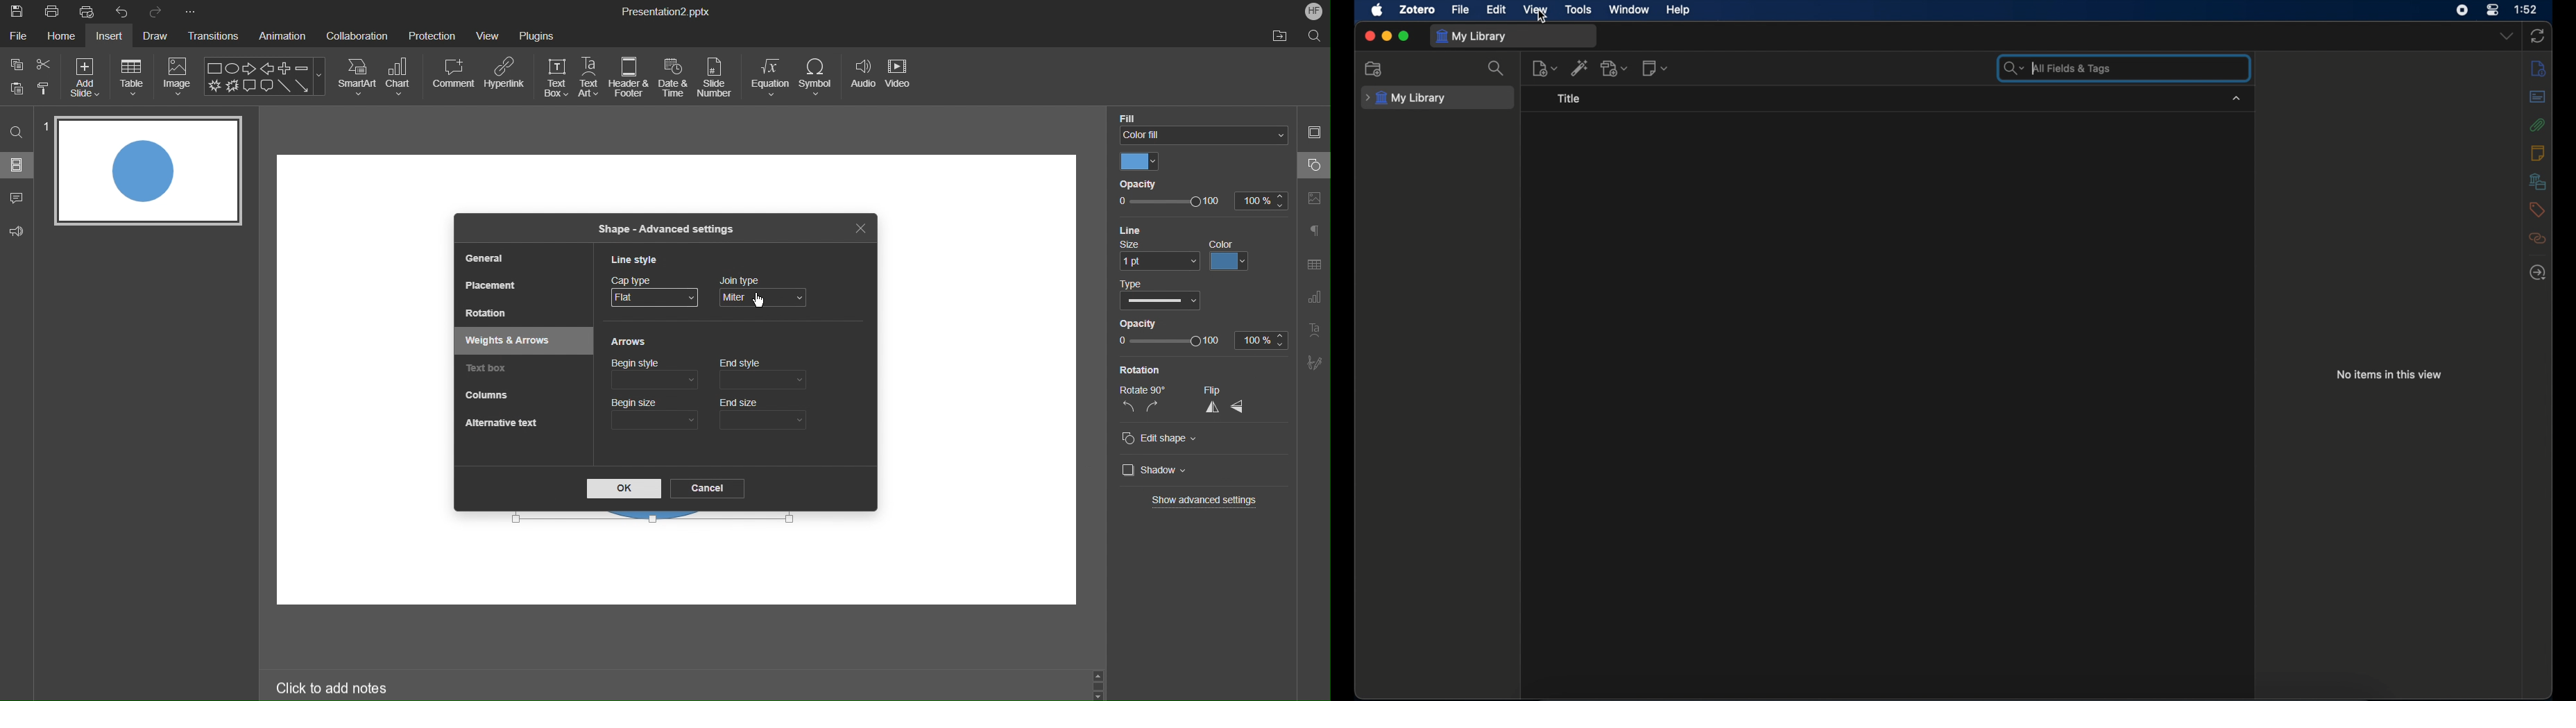  I want to click on view, so click(1536, 10).